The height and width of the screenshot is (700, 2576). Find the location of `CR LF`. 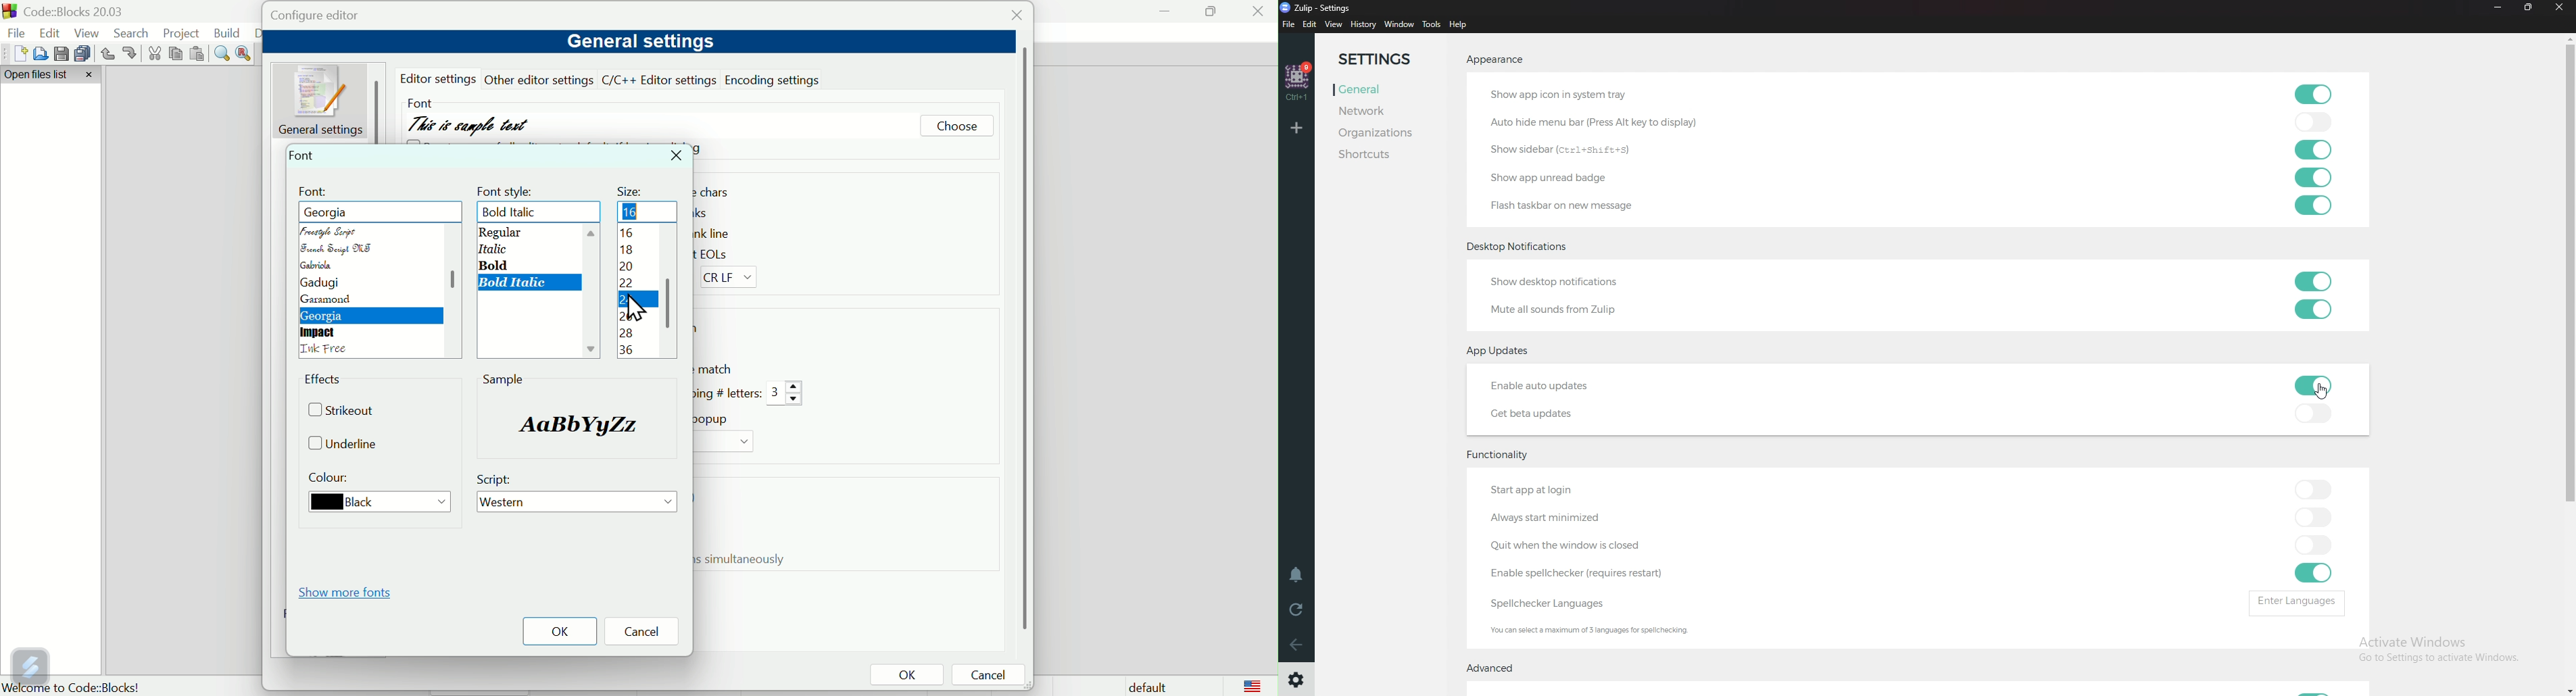

CR LF is located at coordinates (733, 278).